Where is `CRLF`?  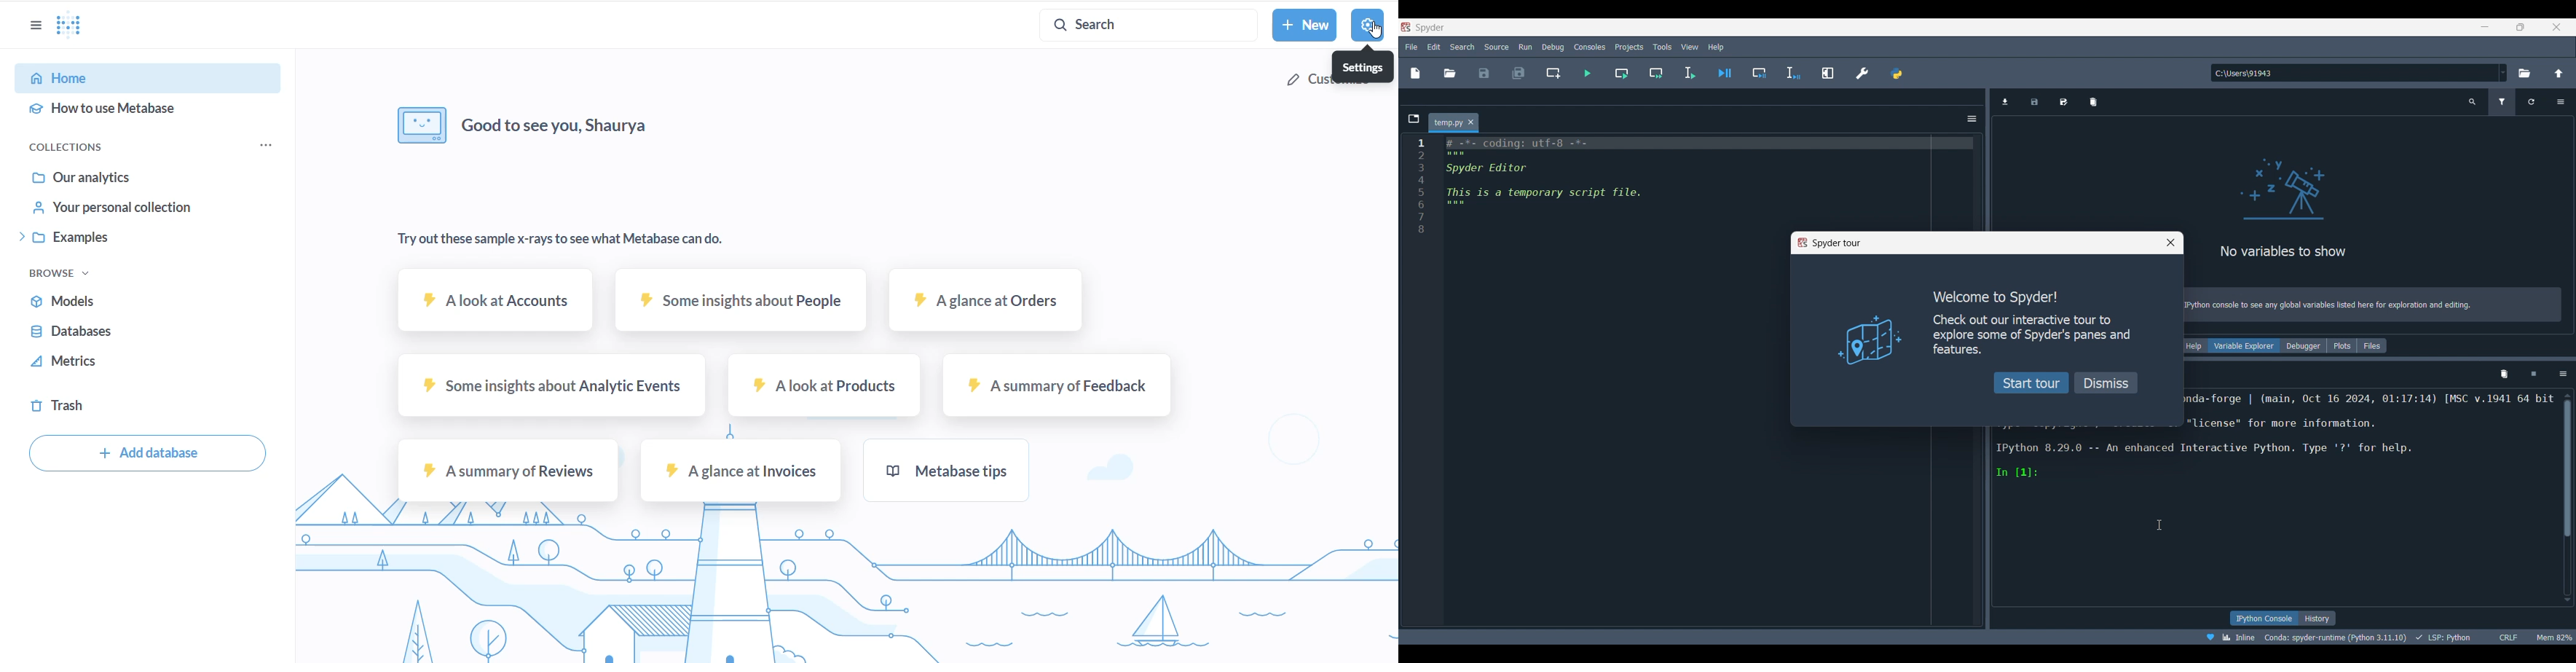 CRLF is located at coordinates (2511, 636).